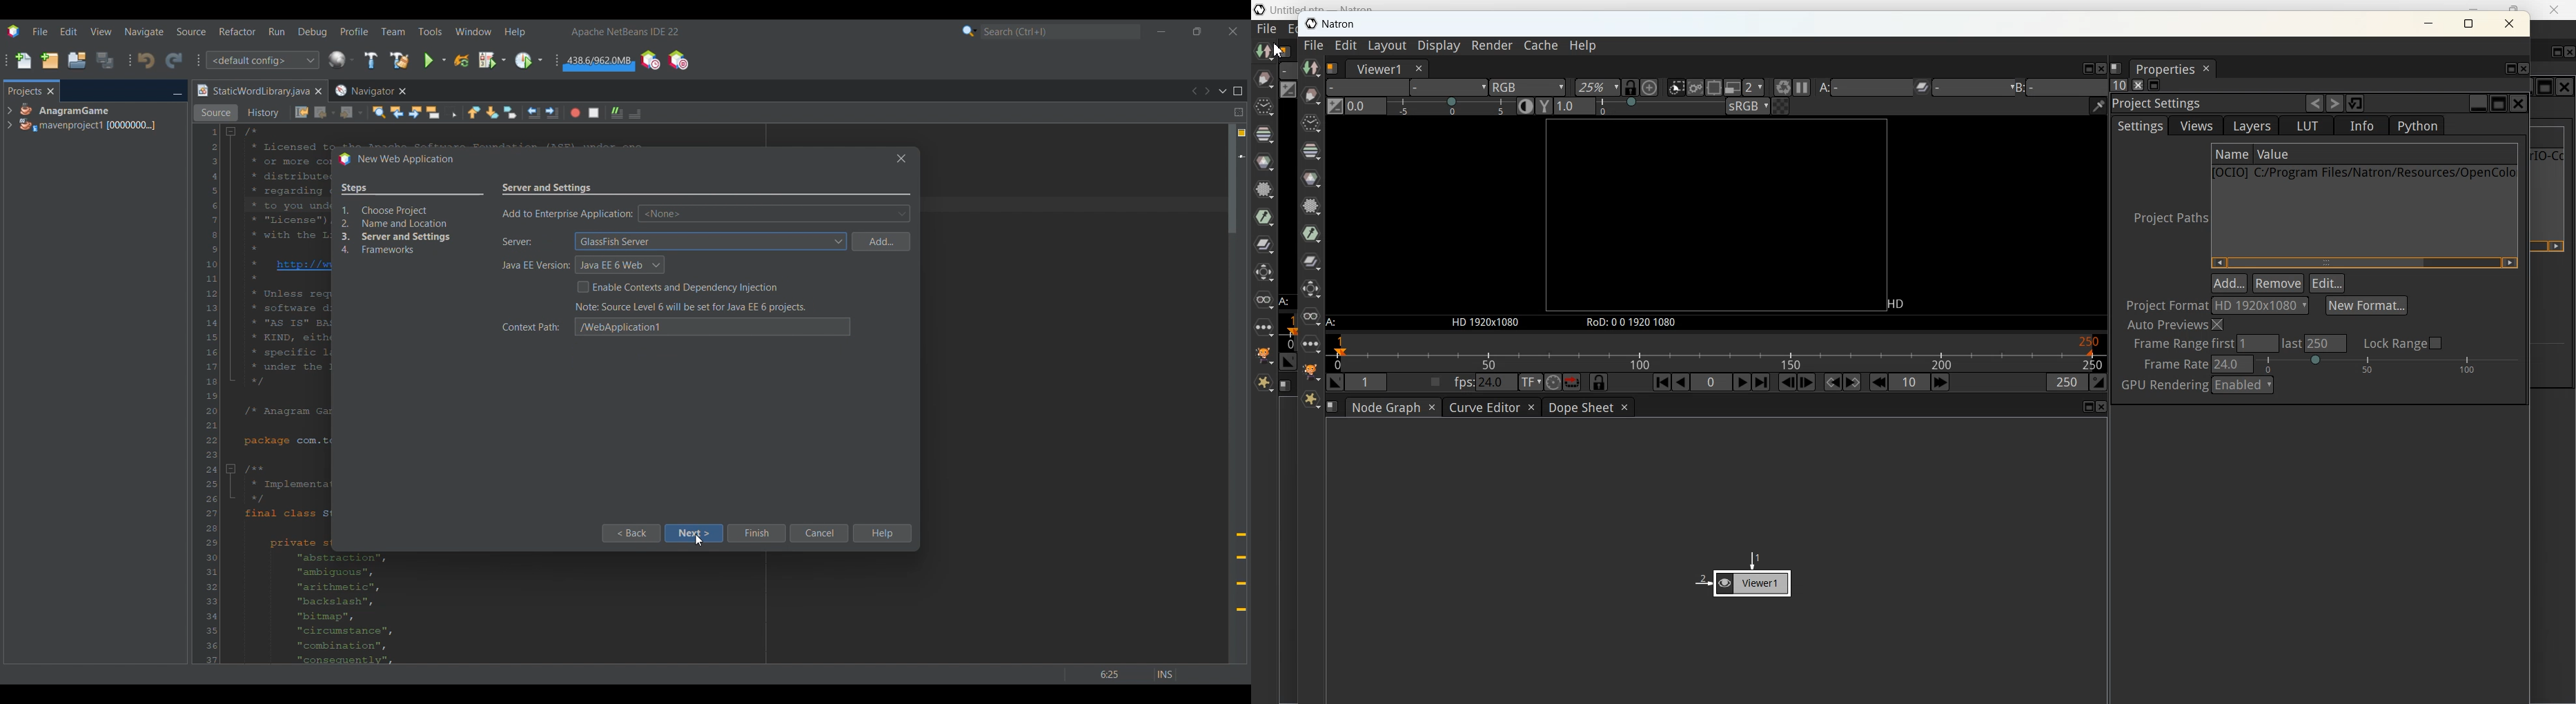 This screenshot has height=728, width=2576. Describe the element at coordinates (313, 32) in the screenshot. I see `Debug menu` at that location.